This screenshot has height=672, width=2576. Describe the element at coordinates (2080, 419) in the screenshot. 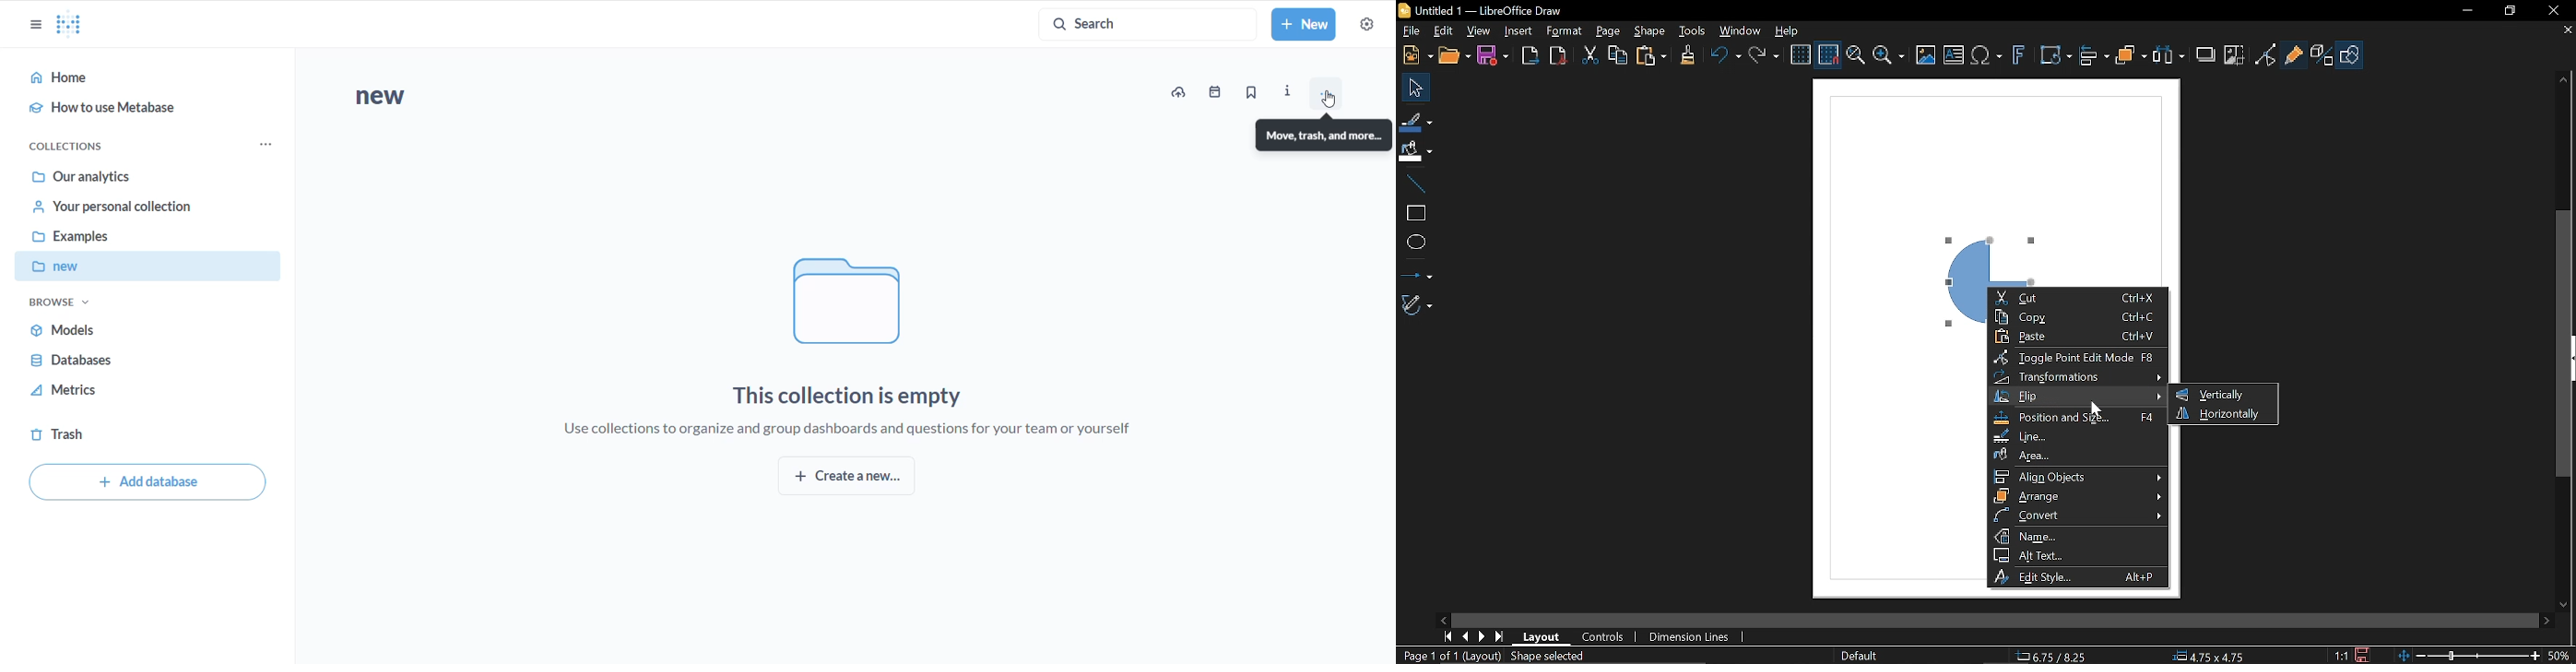

I see `Position and size  F4` at that location.